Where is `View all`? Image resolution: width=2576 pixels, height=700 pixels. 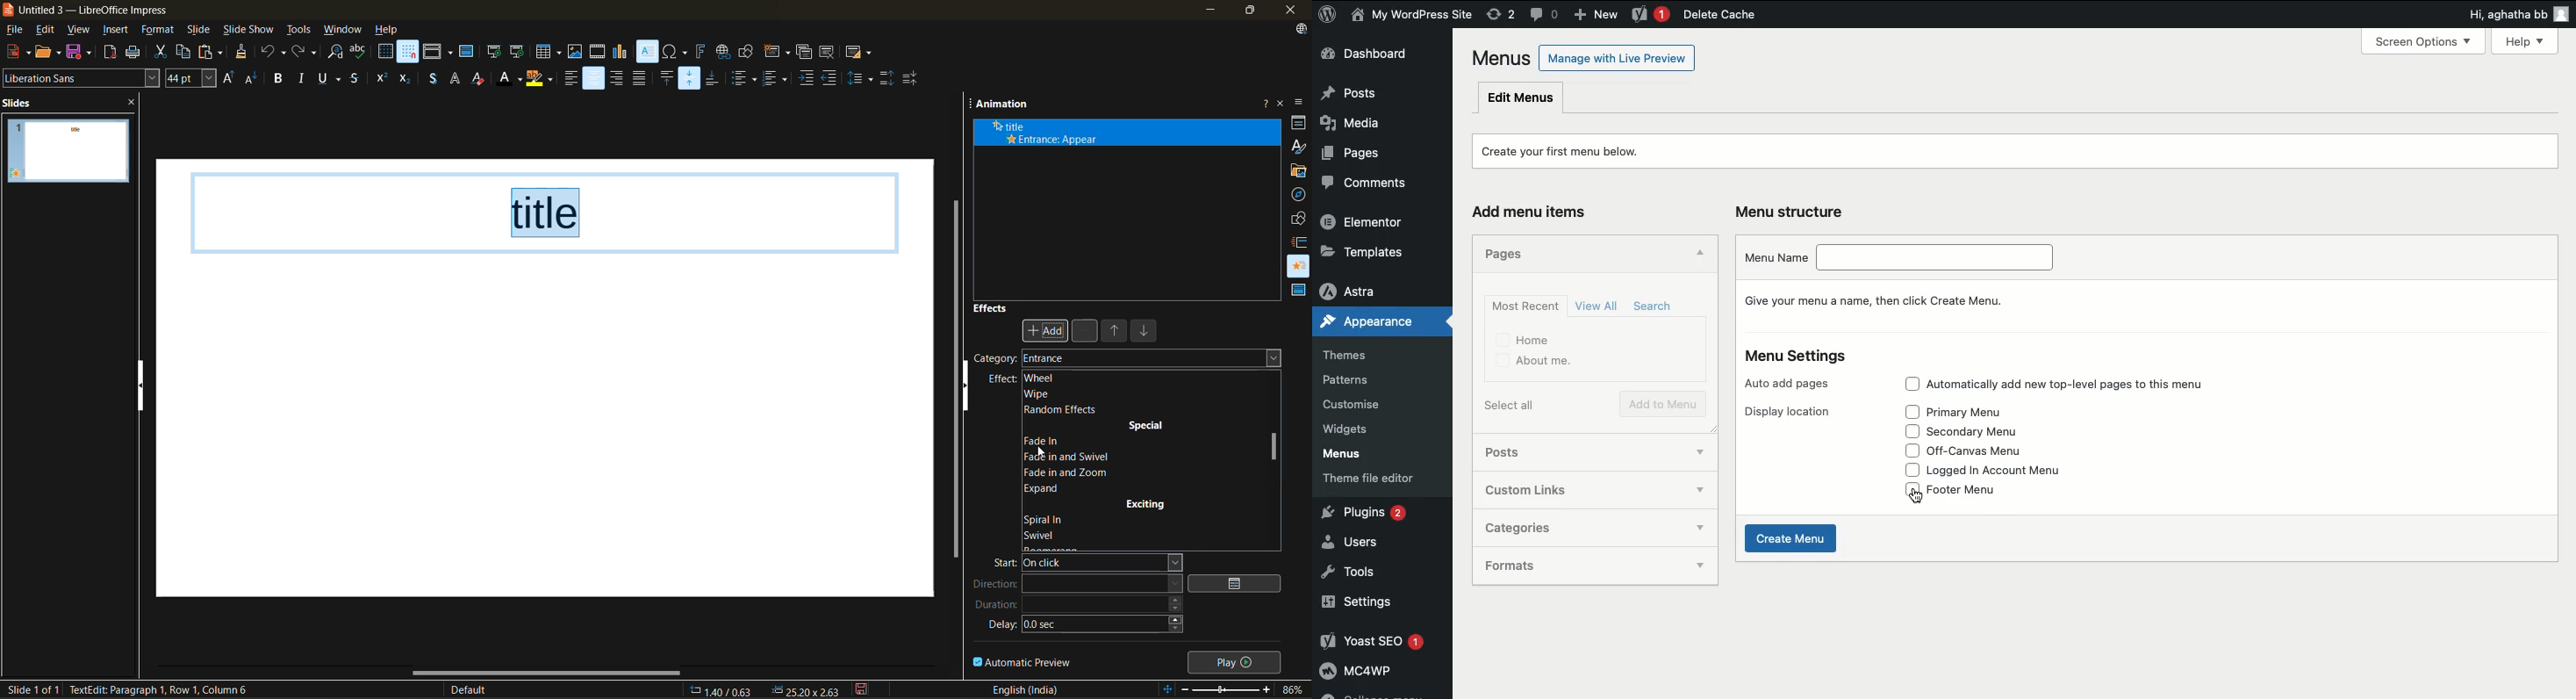
View all is located at coordinates (1598, 305).